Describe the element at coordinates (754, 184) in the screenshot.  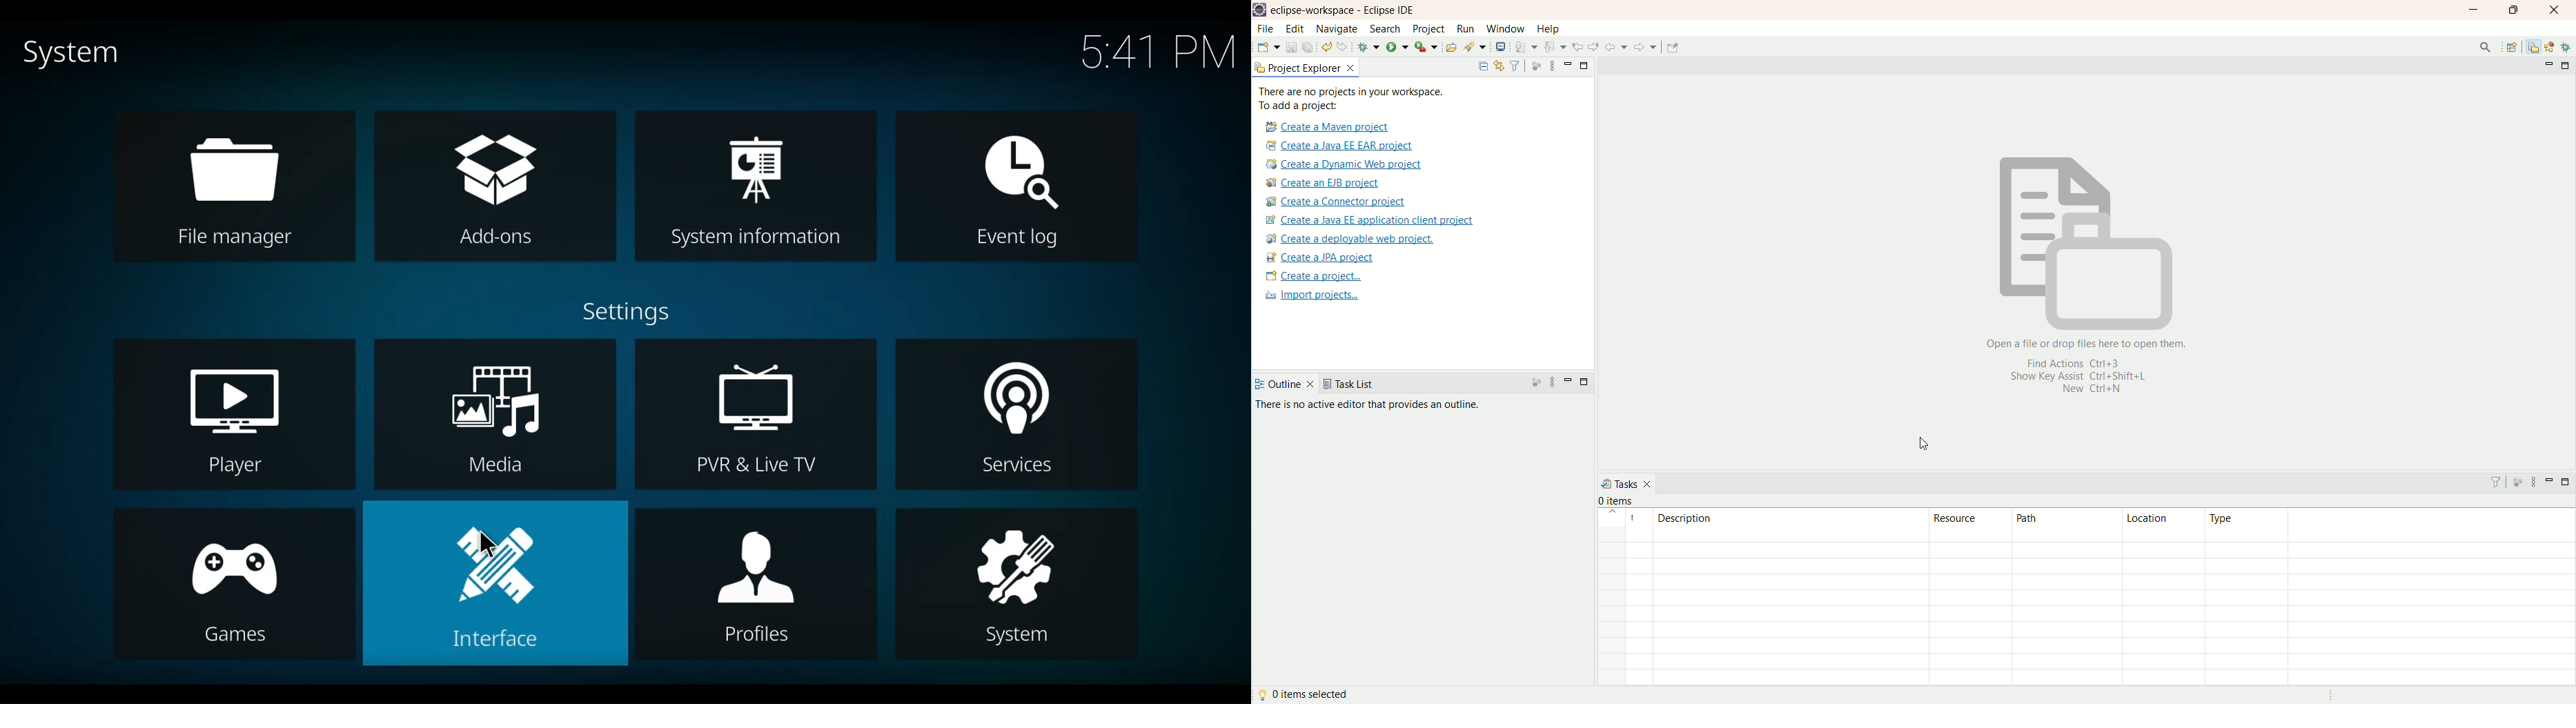
I see `System information` at that location.